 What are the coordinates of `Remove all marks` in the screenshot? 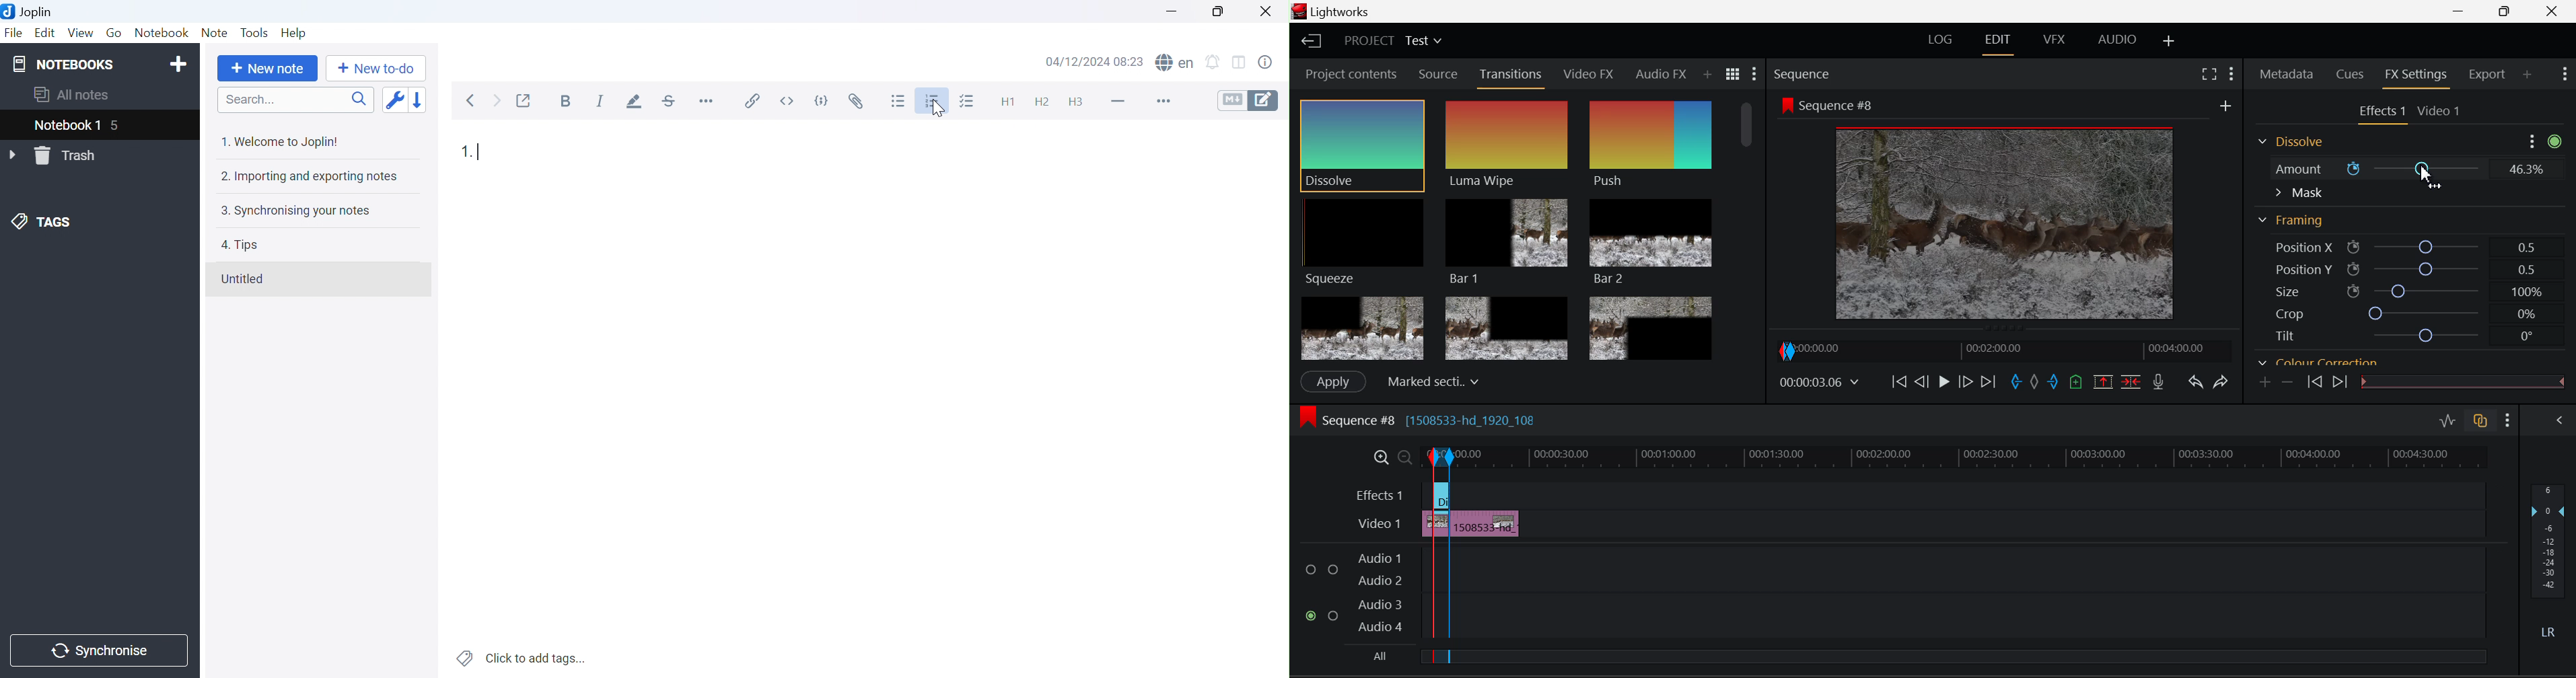 It's located at (2034, 384).